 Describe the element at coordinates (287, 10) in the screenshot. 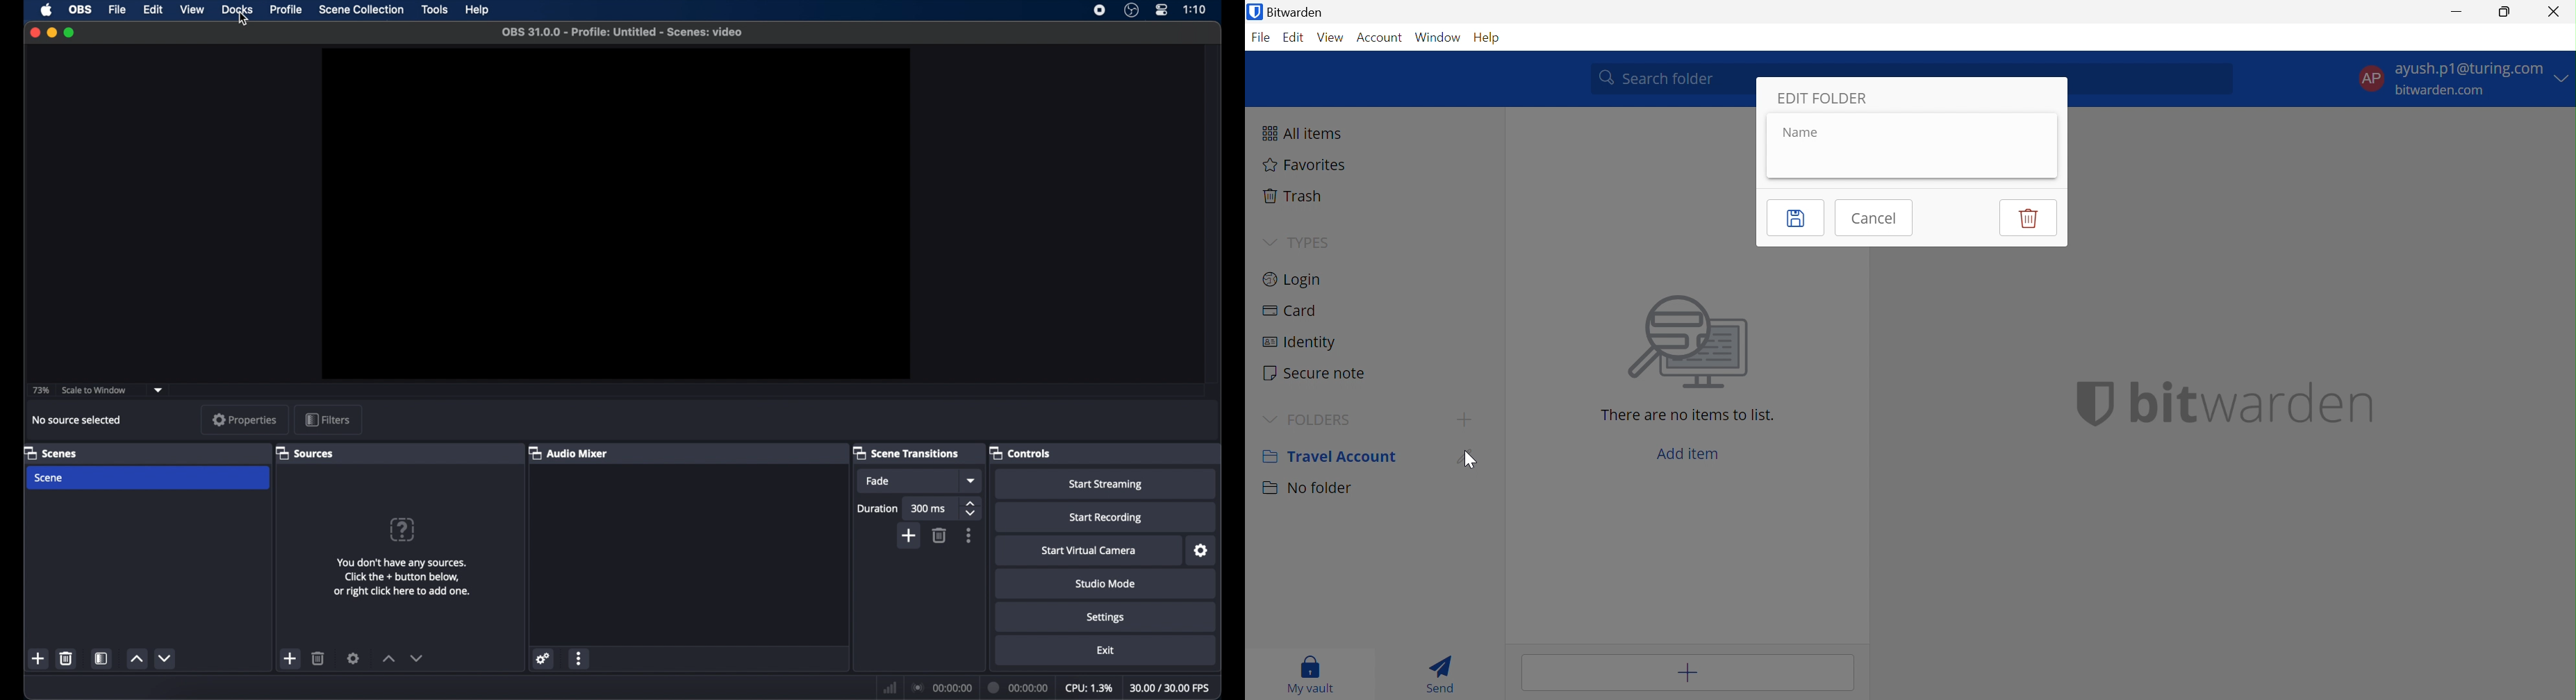

I see `profile` at that location.